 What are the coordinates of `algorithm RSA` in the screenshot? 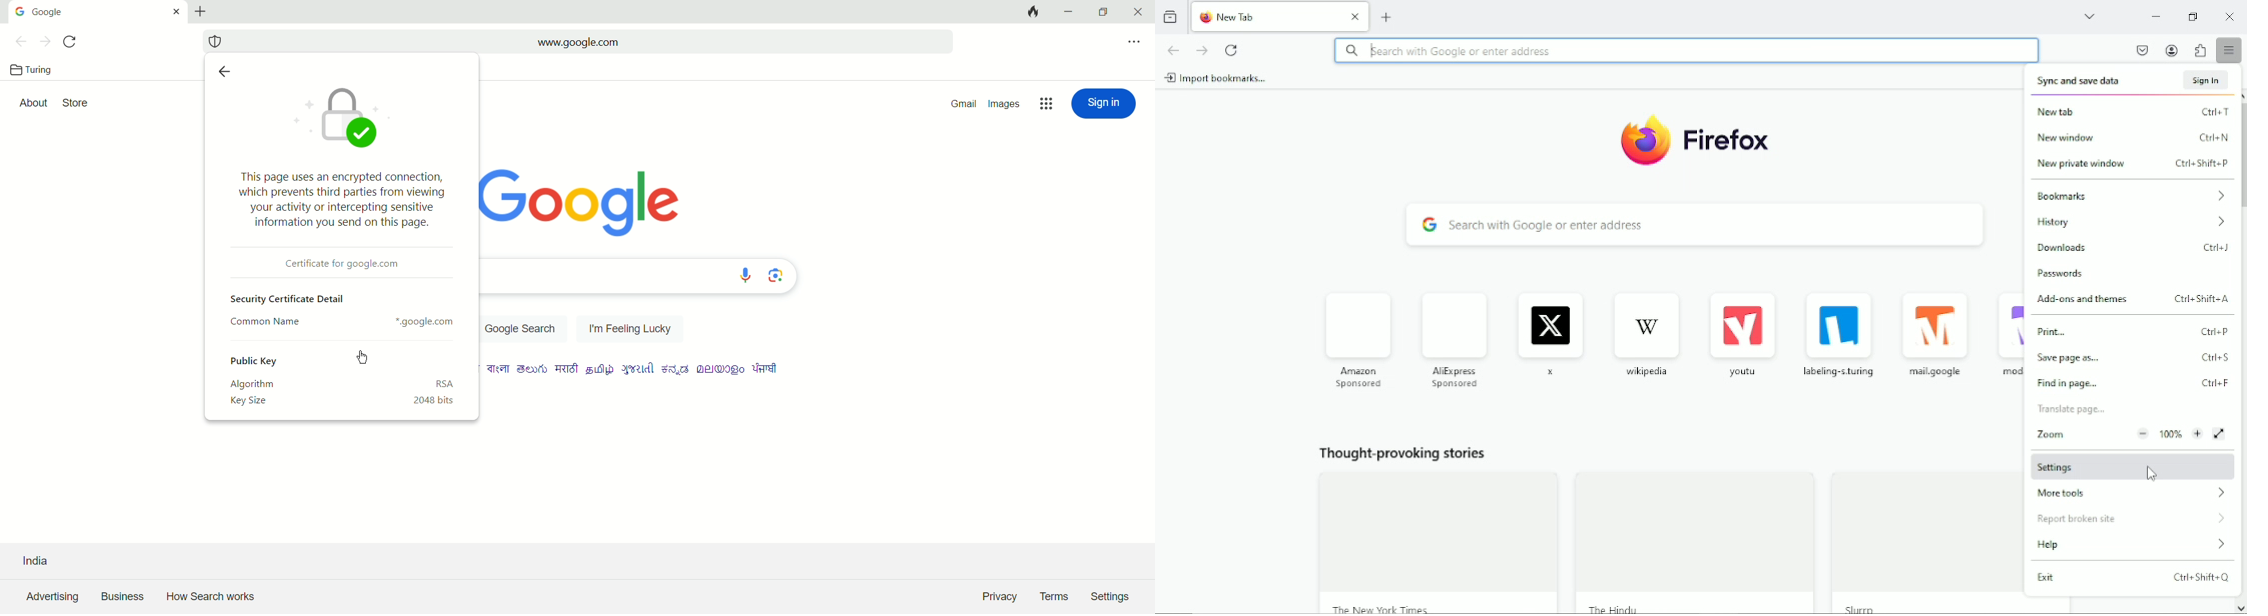 It's located at (346, 384).